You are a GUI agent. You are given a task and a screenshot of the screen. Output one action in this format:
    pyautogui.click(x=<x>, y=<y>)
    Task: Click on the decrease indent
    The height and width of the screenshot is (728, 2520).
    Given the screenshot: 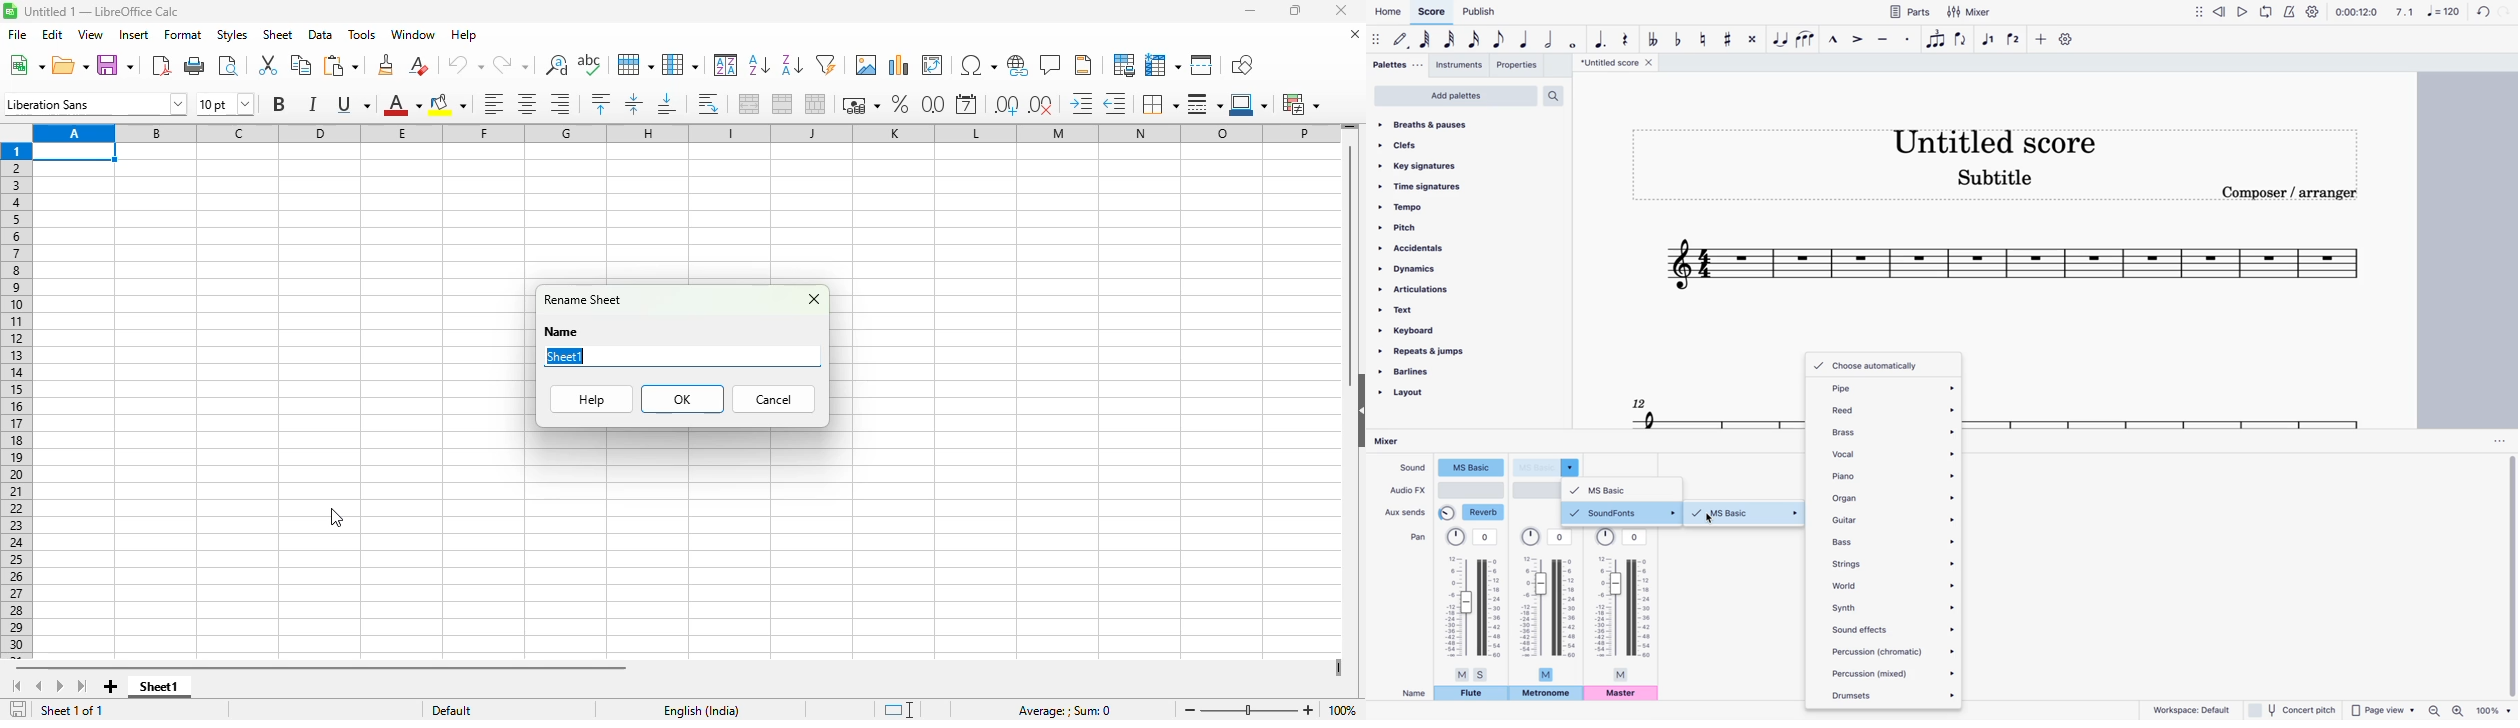 What is the action you would take?
    pyautogui.click(x=1114, y=103)
    